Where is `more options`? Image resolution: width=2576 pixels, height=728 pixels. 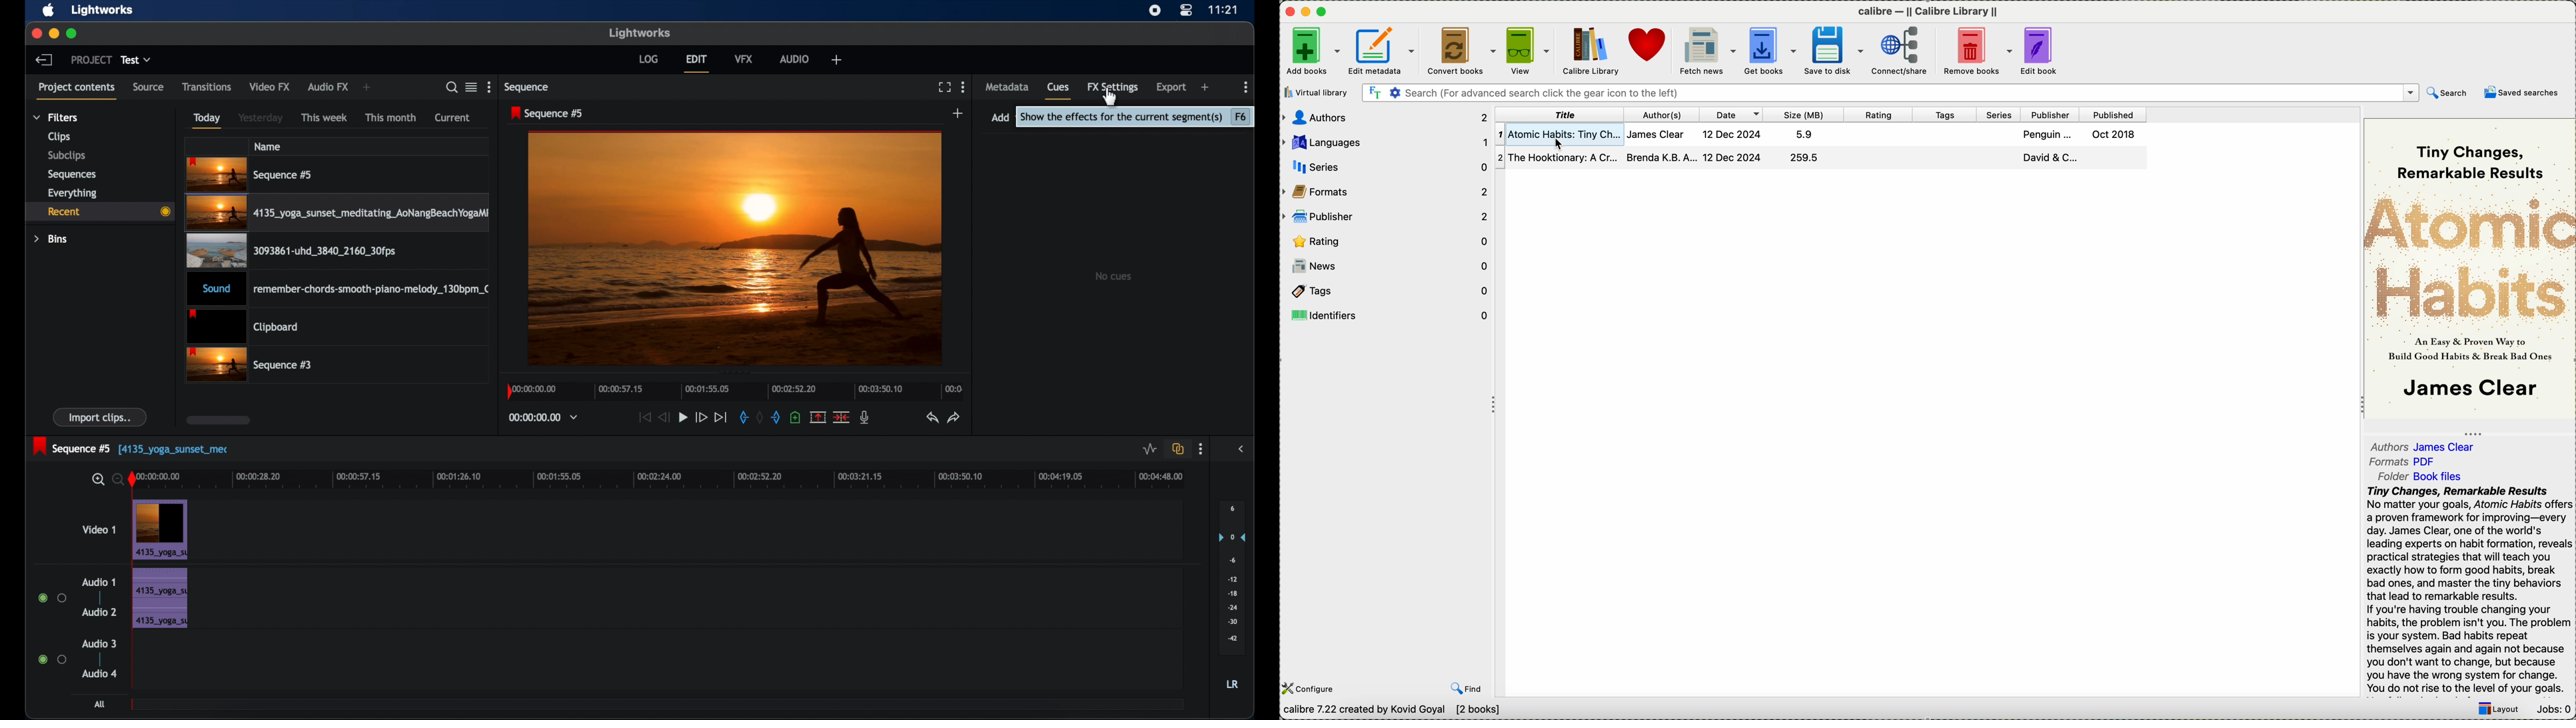 more options is located at coordinates (1246, 87).